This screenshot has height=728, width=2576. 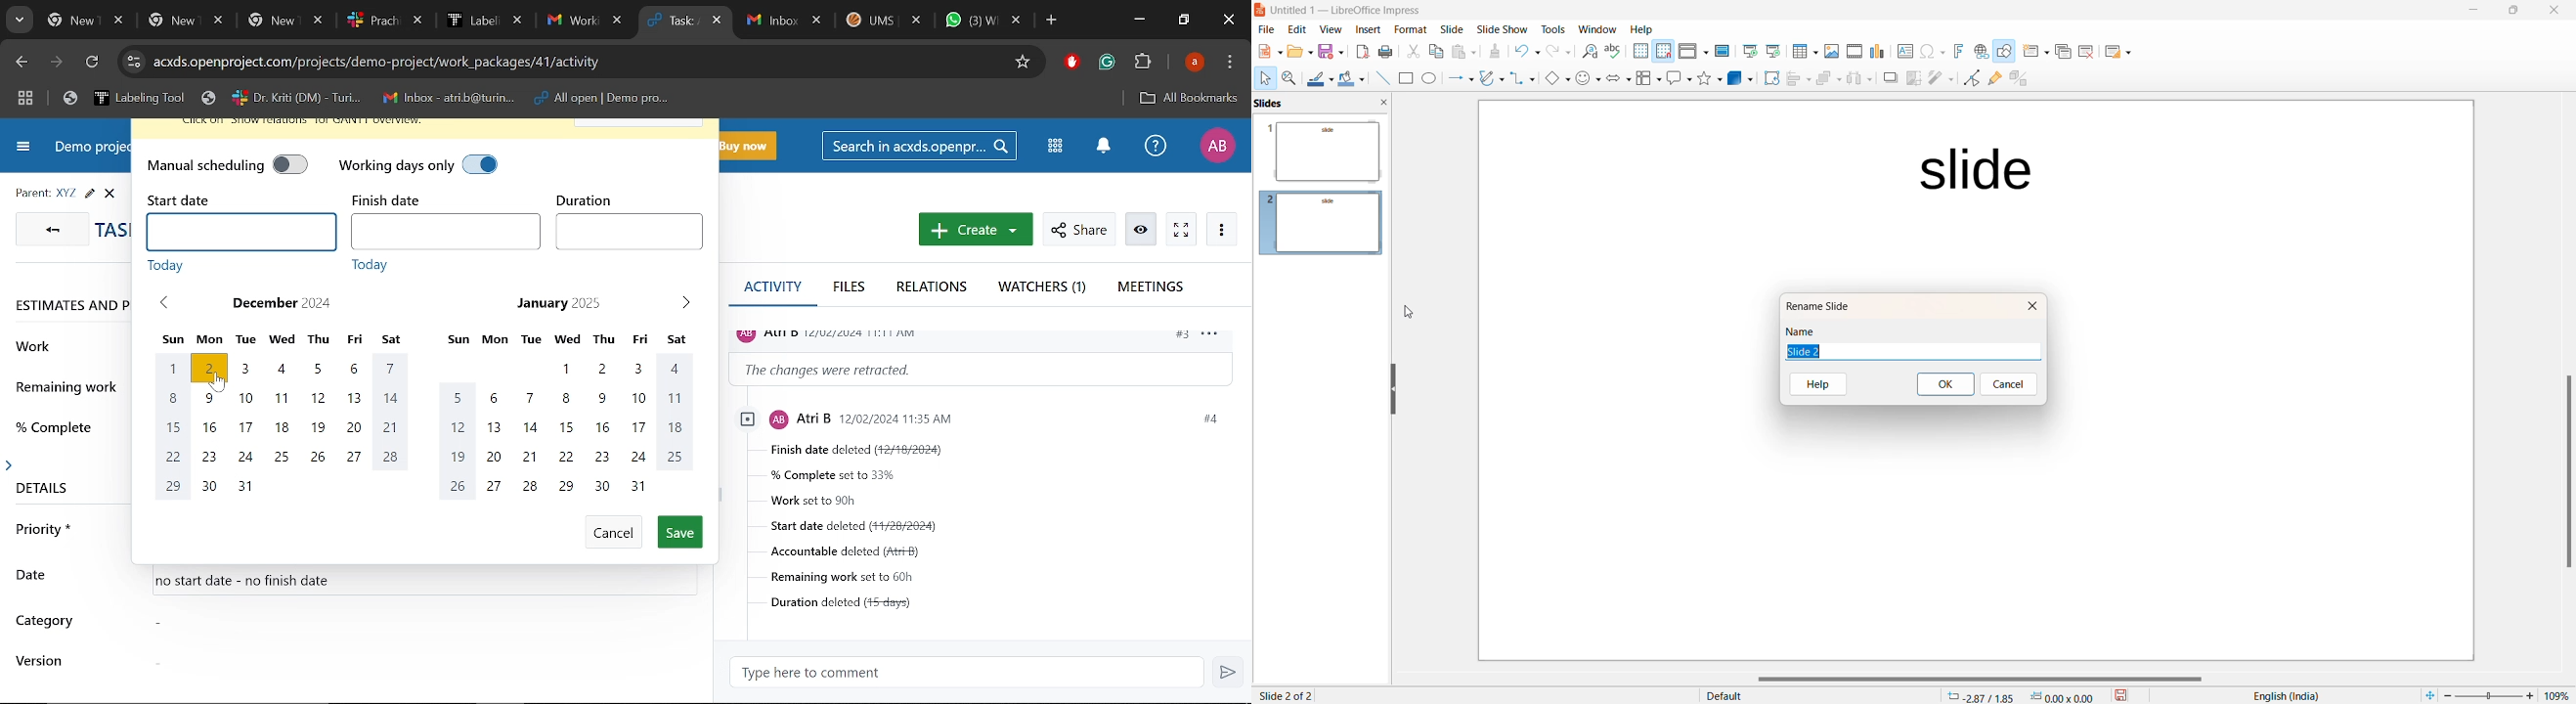 I want to click on text language, so click(x=2290, y=695).